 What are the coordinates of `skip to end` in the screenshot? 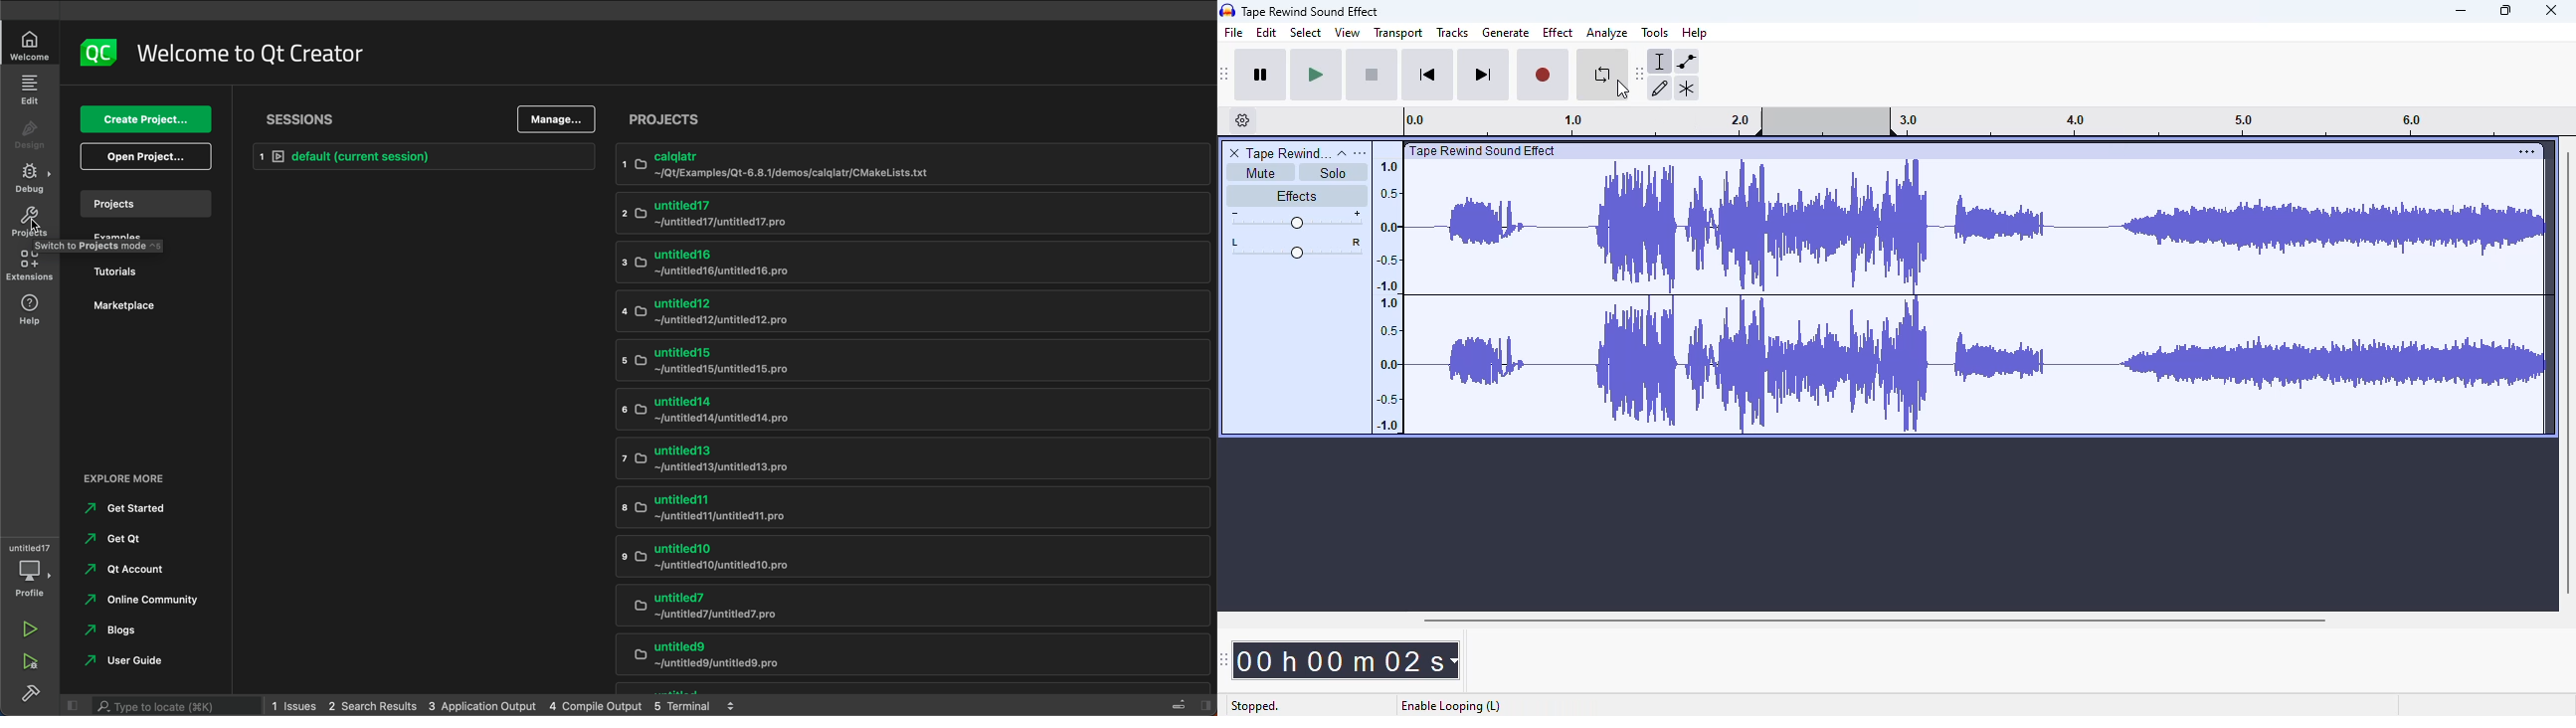 It's located at (1484, 75).